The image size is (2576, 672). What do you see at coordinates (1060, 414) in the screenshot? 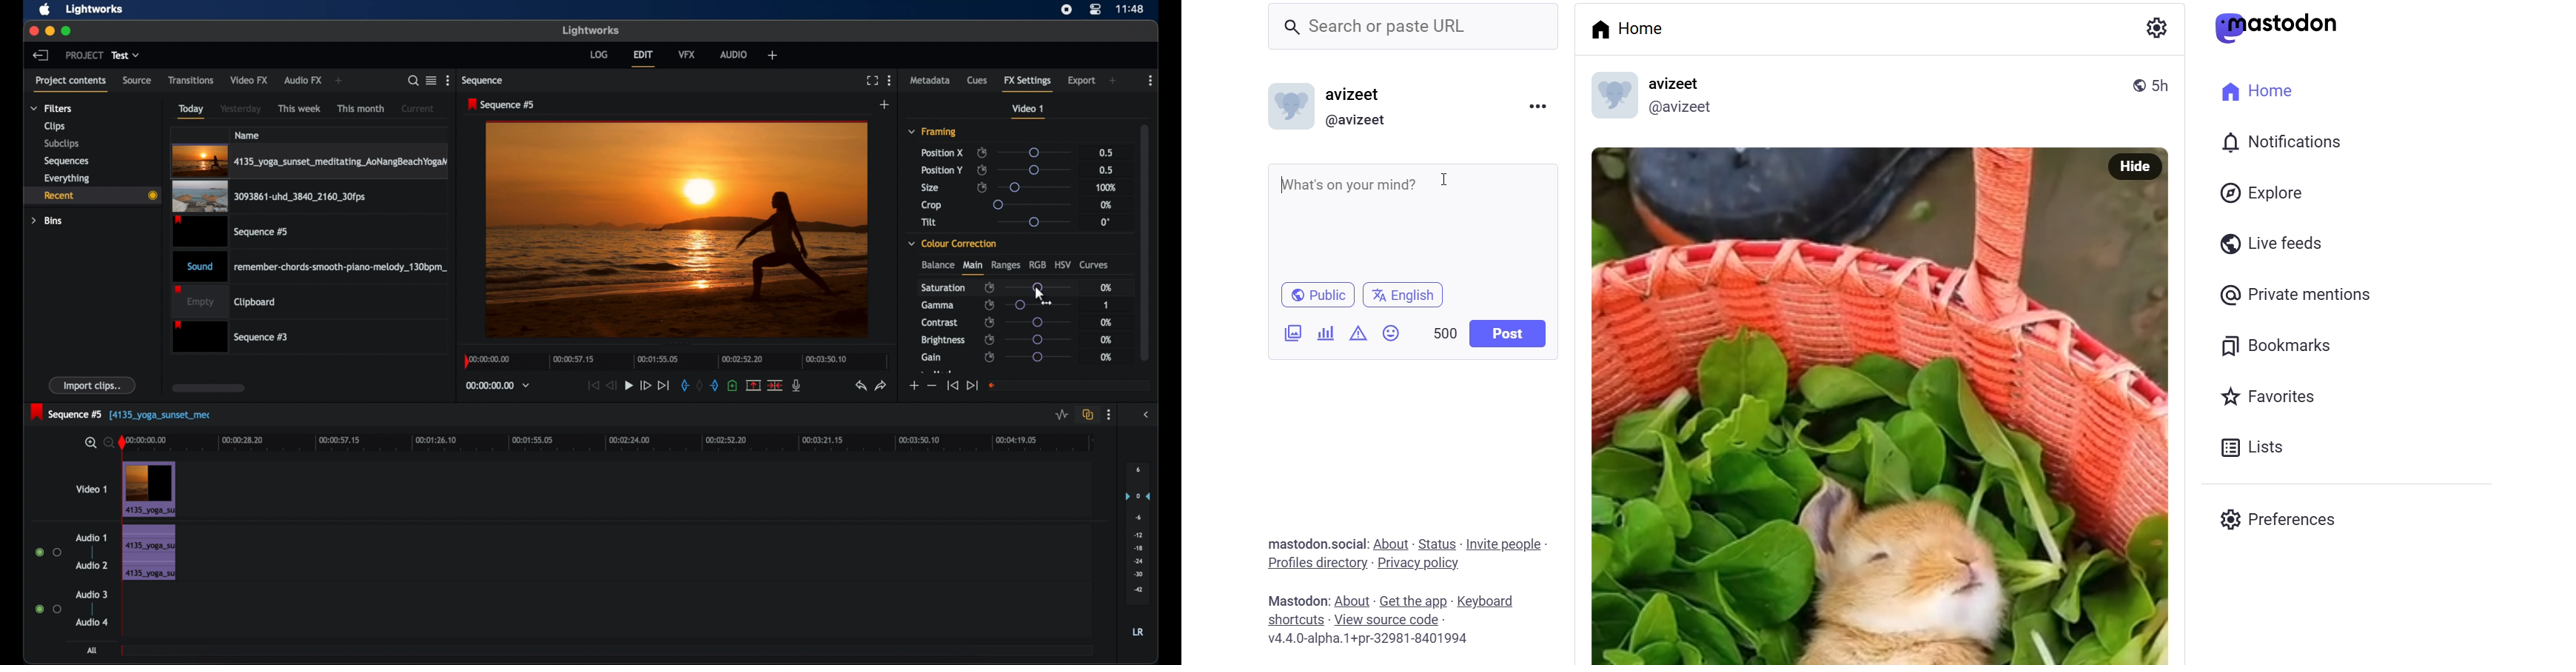
I see `toggle audio levels editing` at bounding box center [1060, 414].